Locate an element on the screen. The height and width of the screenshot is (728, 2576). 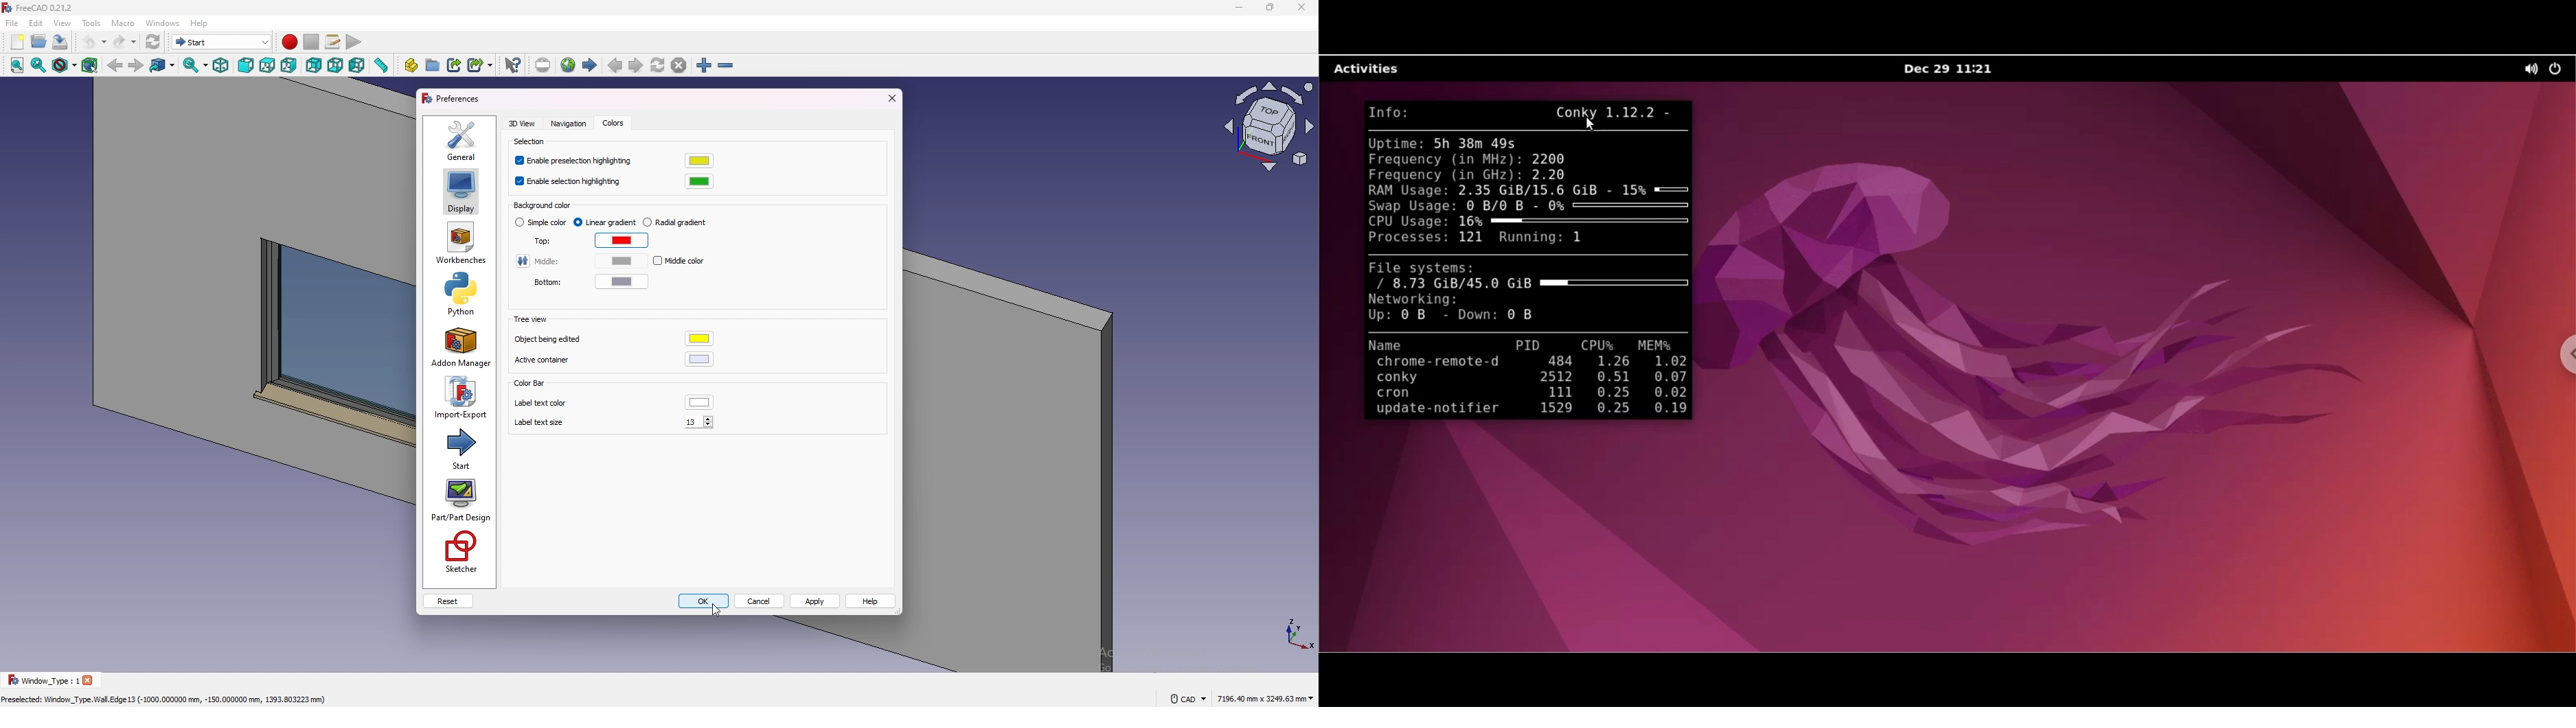
open website is located at coordinates (569, 65).